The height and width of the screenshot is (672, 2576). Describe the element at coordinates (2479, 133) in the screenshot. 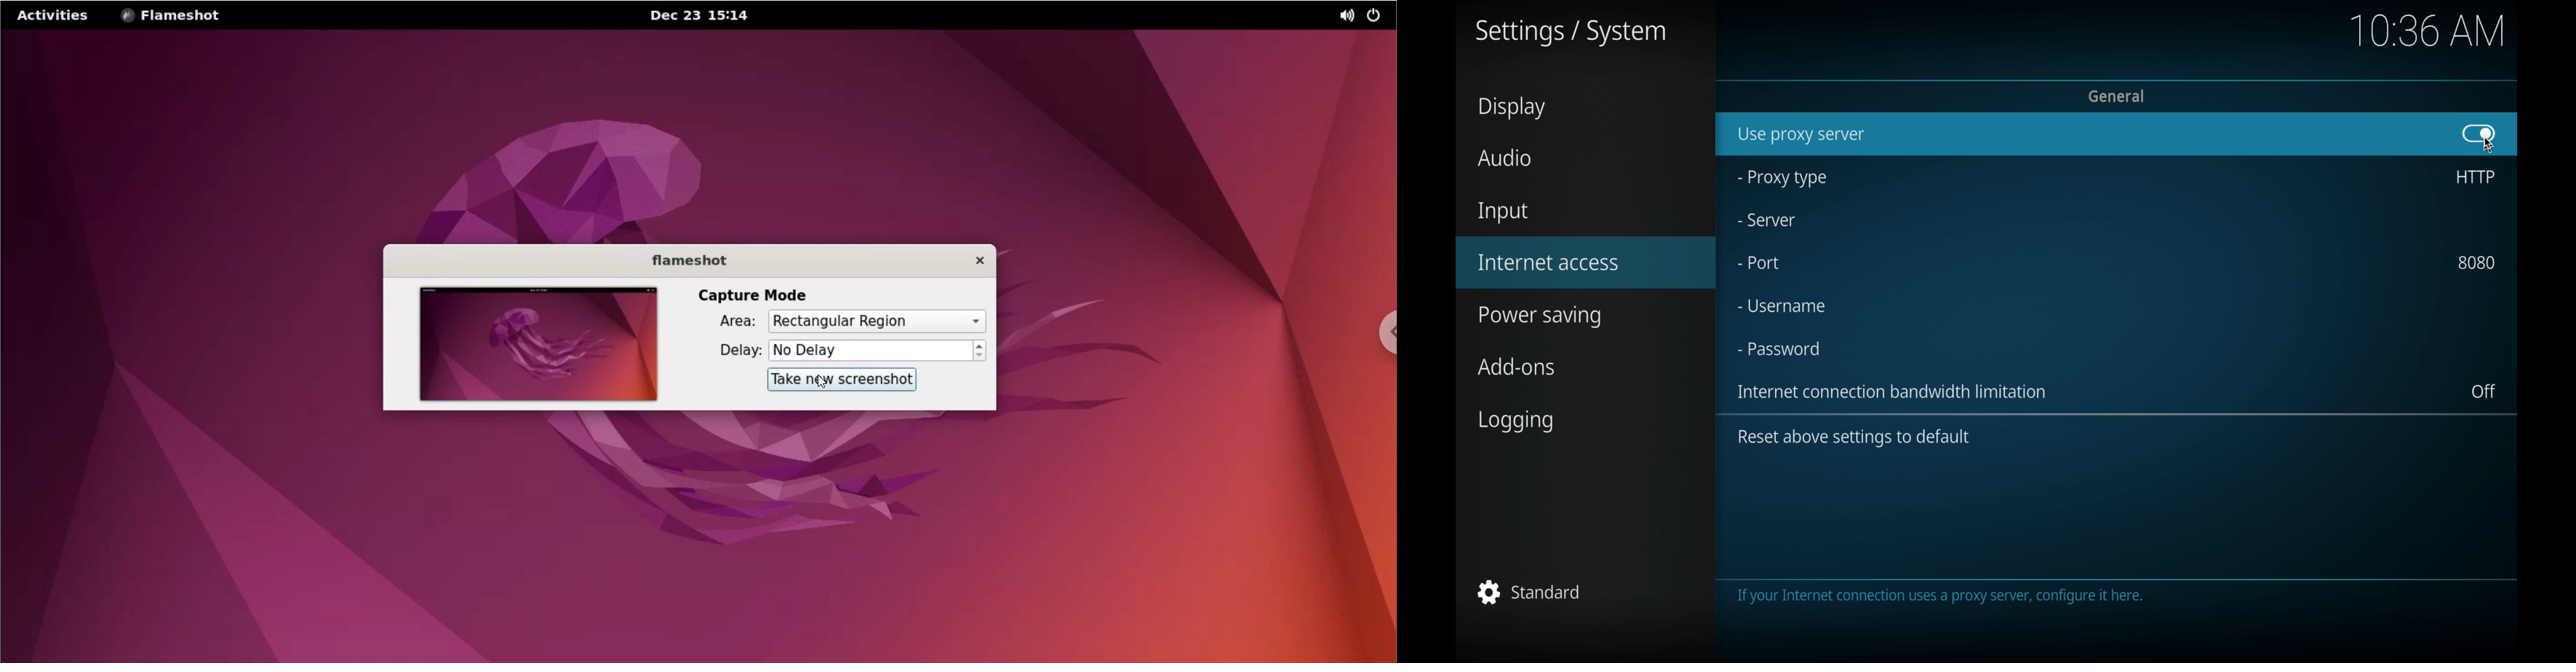

I see `toggle button` at that location.